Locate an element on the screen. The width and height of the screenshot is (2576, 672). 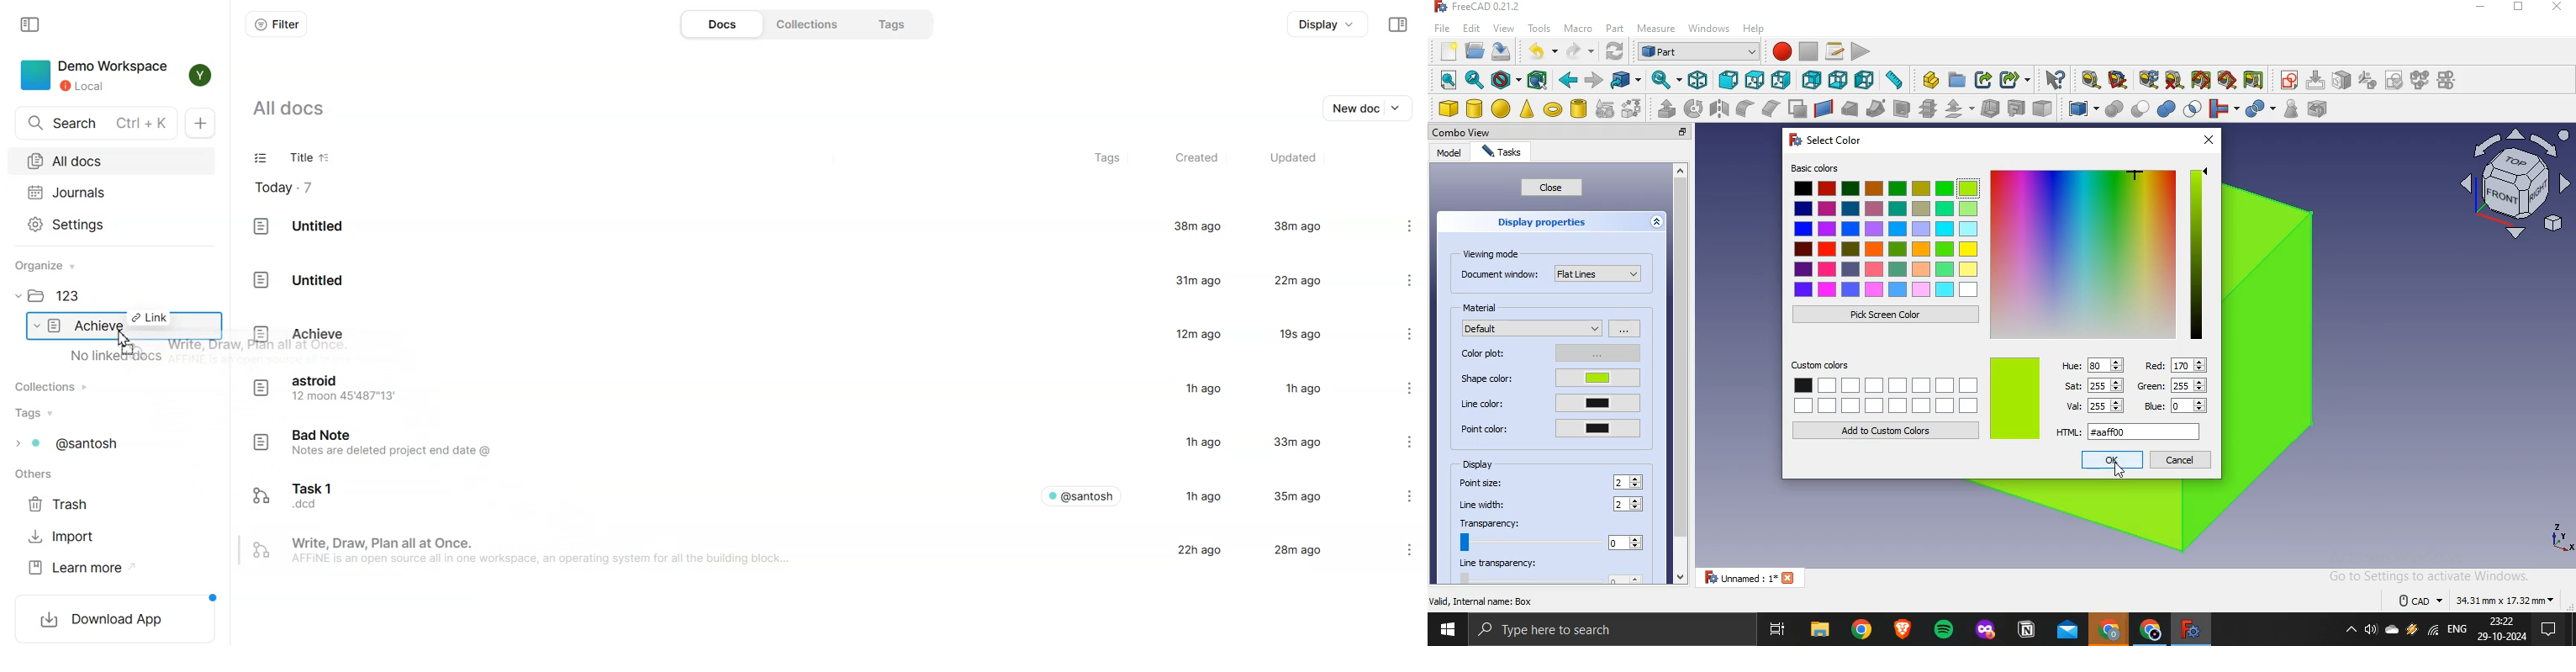
2 is located at coordinates (1630, 482).